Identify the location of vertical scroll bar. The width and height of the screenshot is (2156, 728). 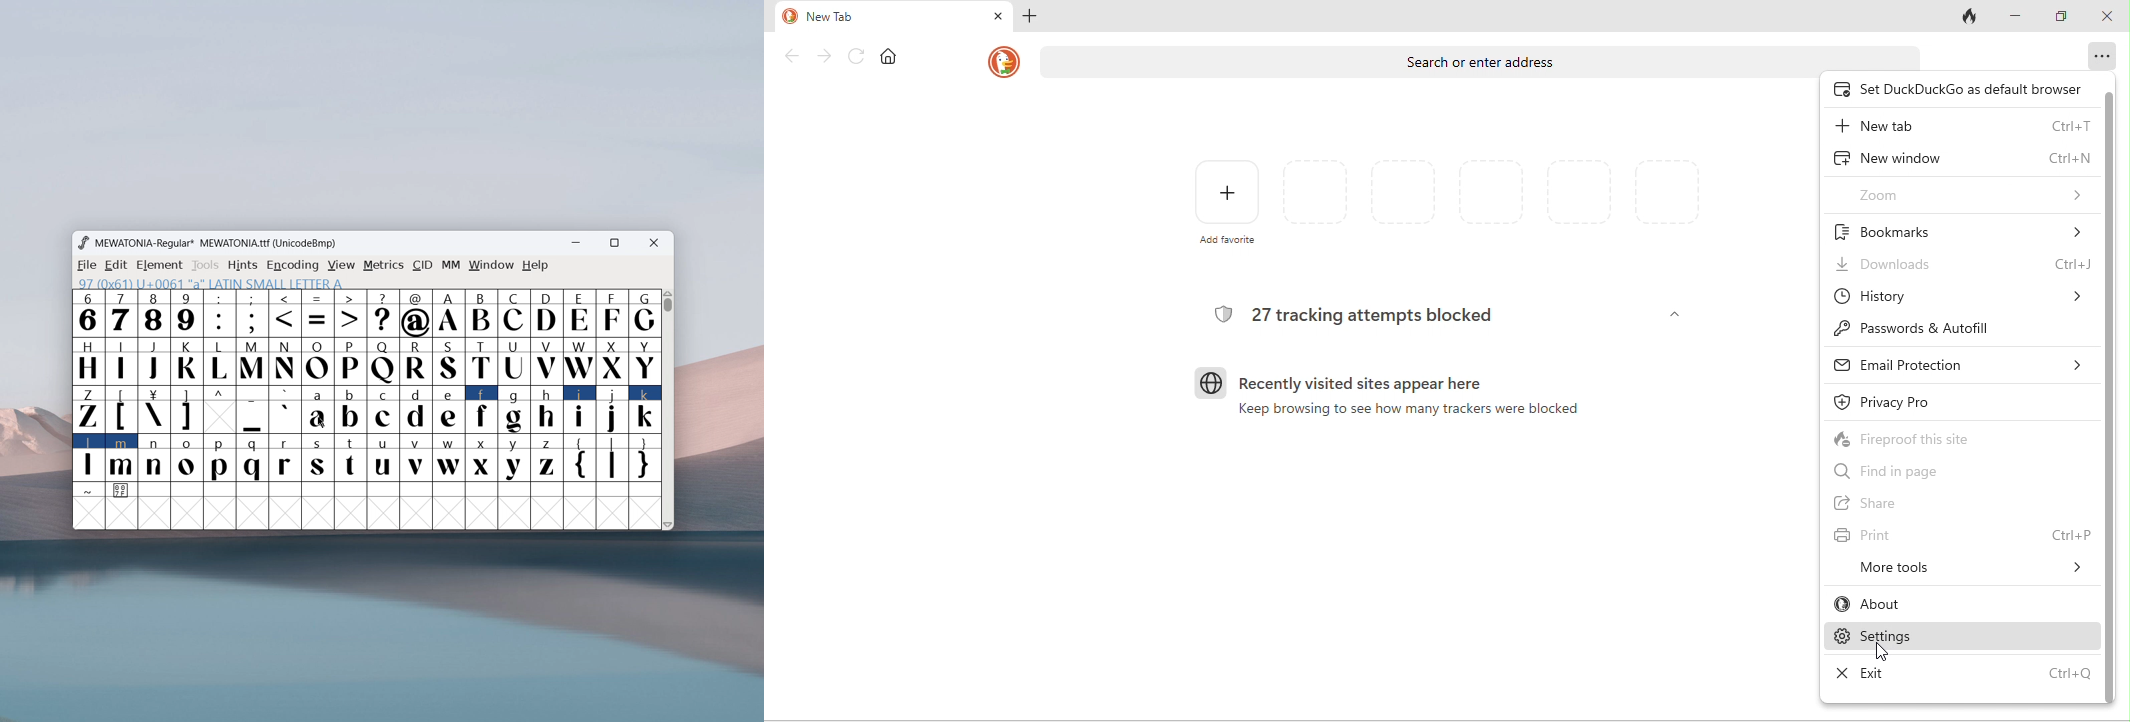
(2111, 399).